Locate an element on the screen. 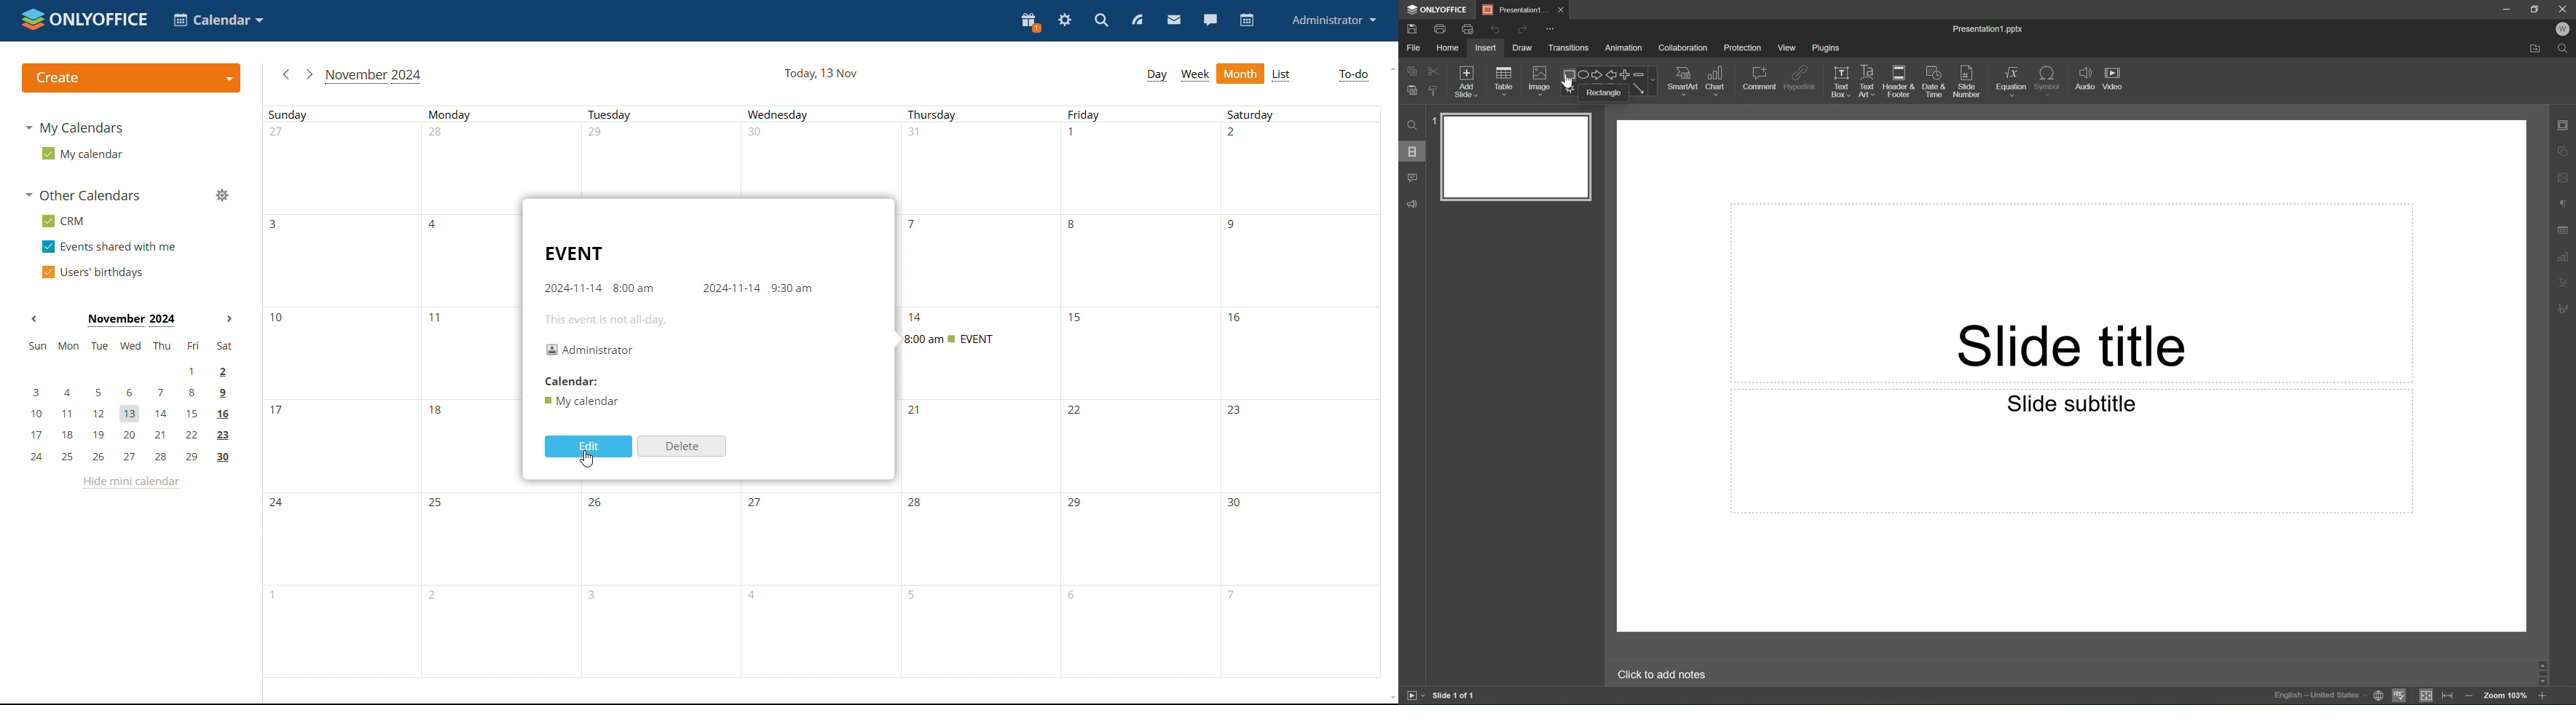  Scroll Bar is located at coordinates (2541, 670).